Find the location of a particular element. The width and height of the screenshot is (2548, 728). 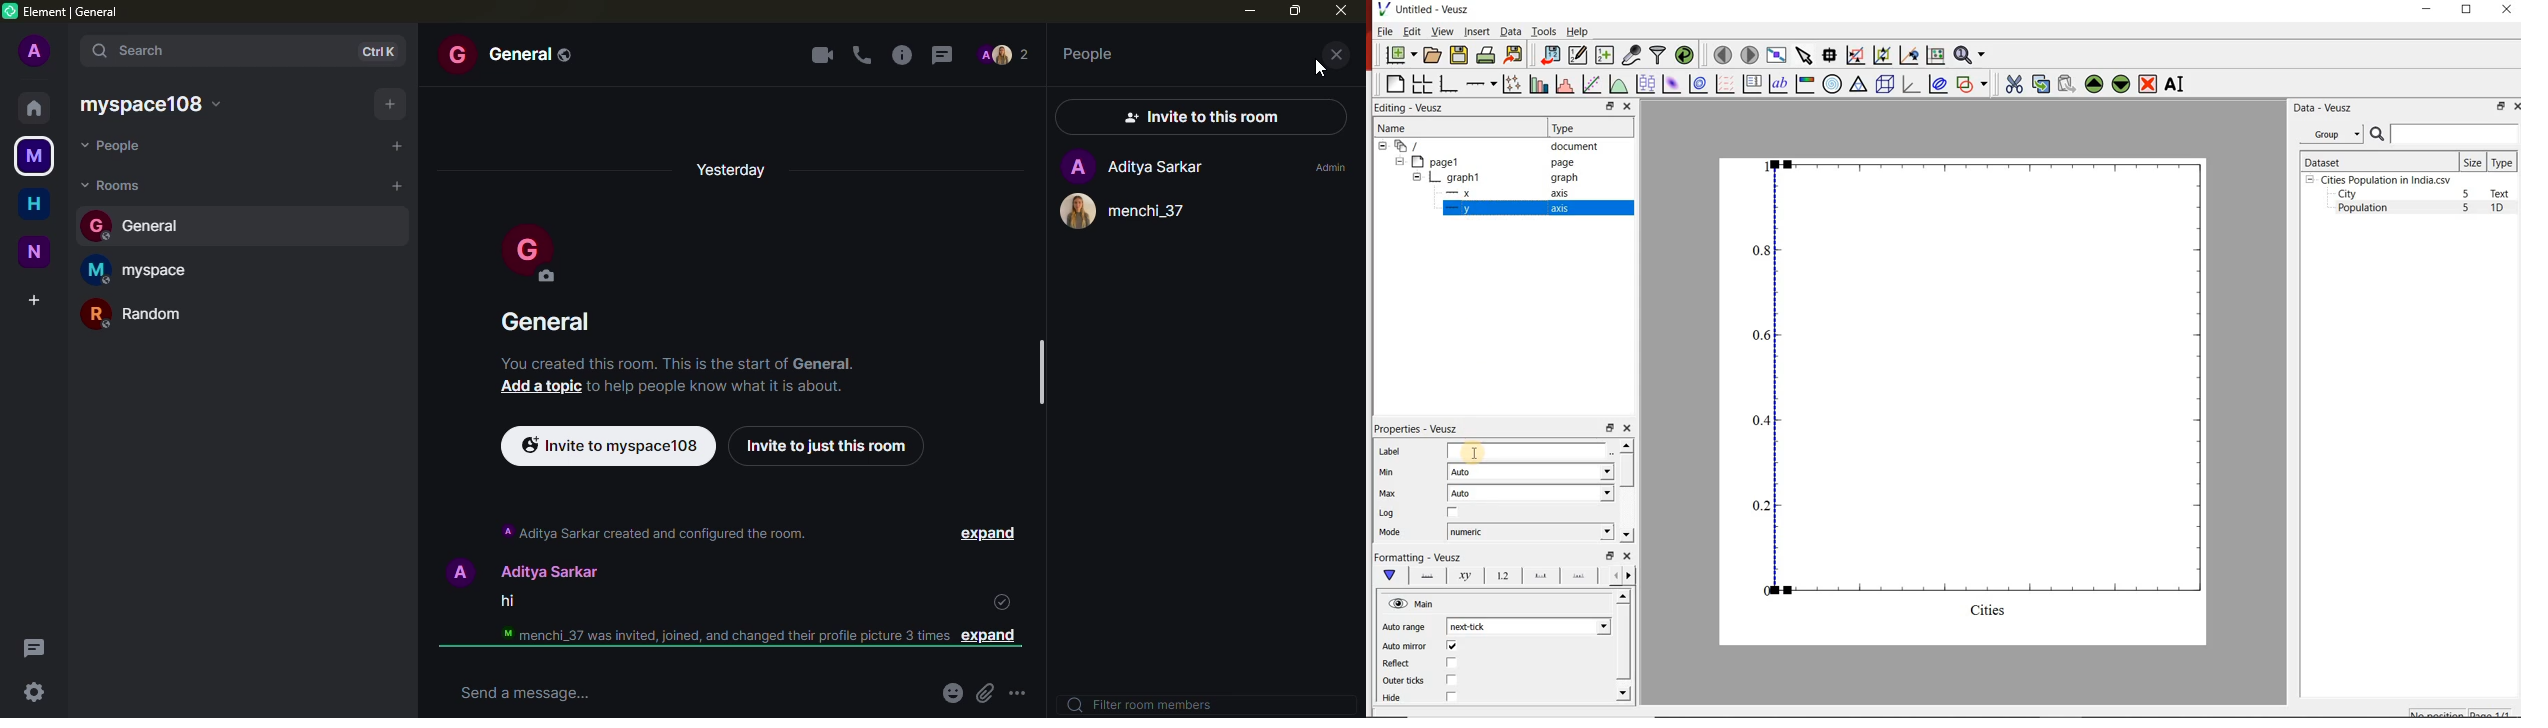

yesterday is located at coordinates (741, 166).